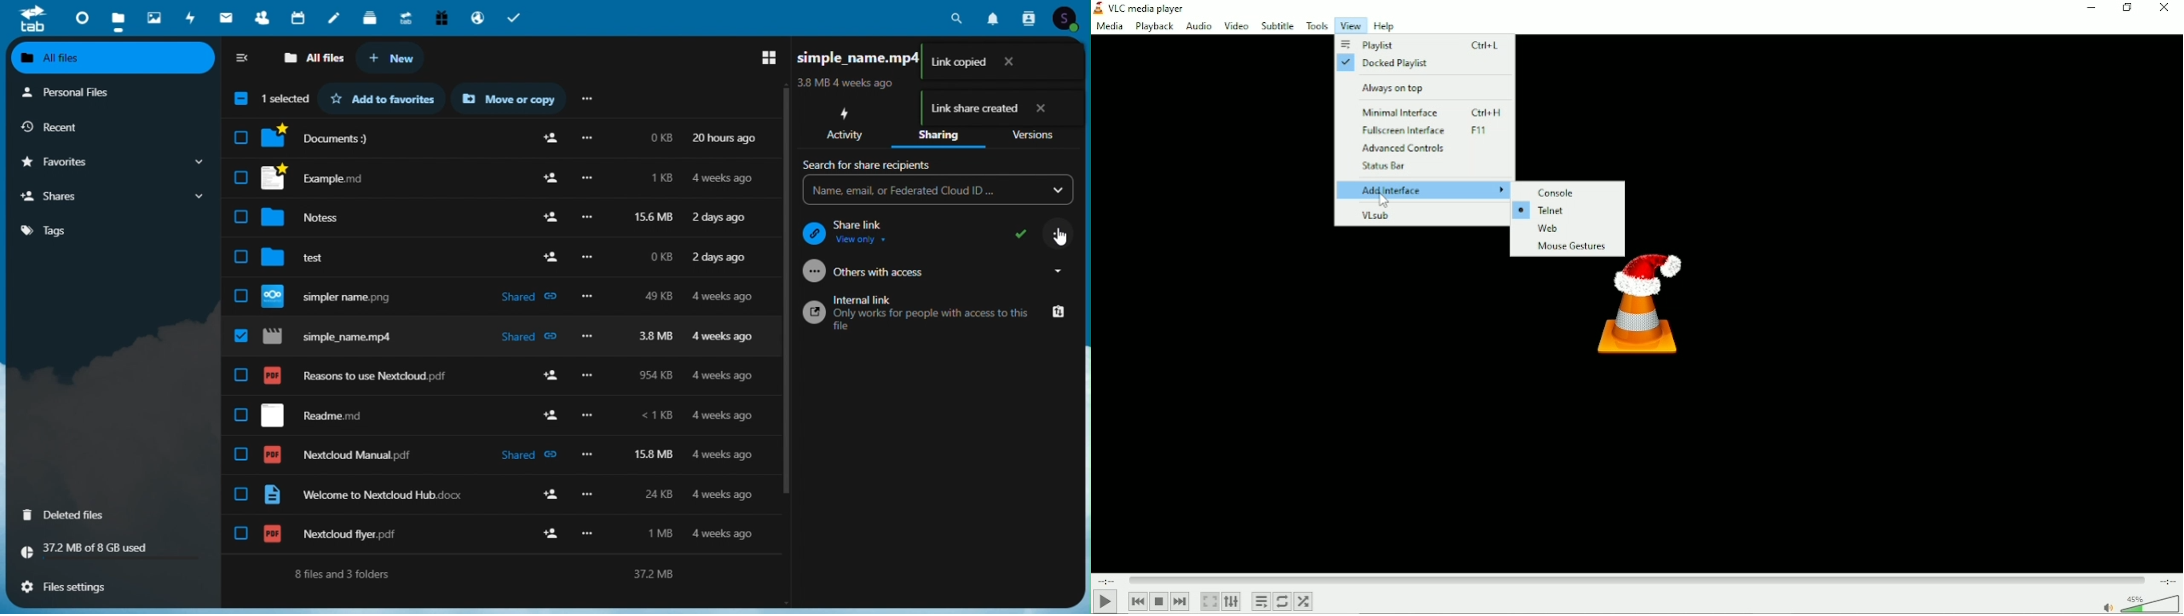 The height and width of the screenshot is (616, 2184). What do you see at coordinates (501, 215) in the screenshot?
I see `Files` at bounding box center [501, 215].